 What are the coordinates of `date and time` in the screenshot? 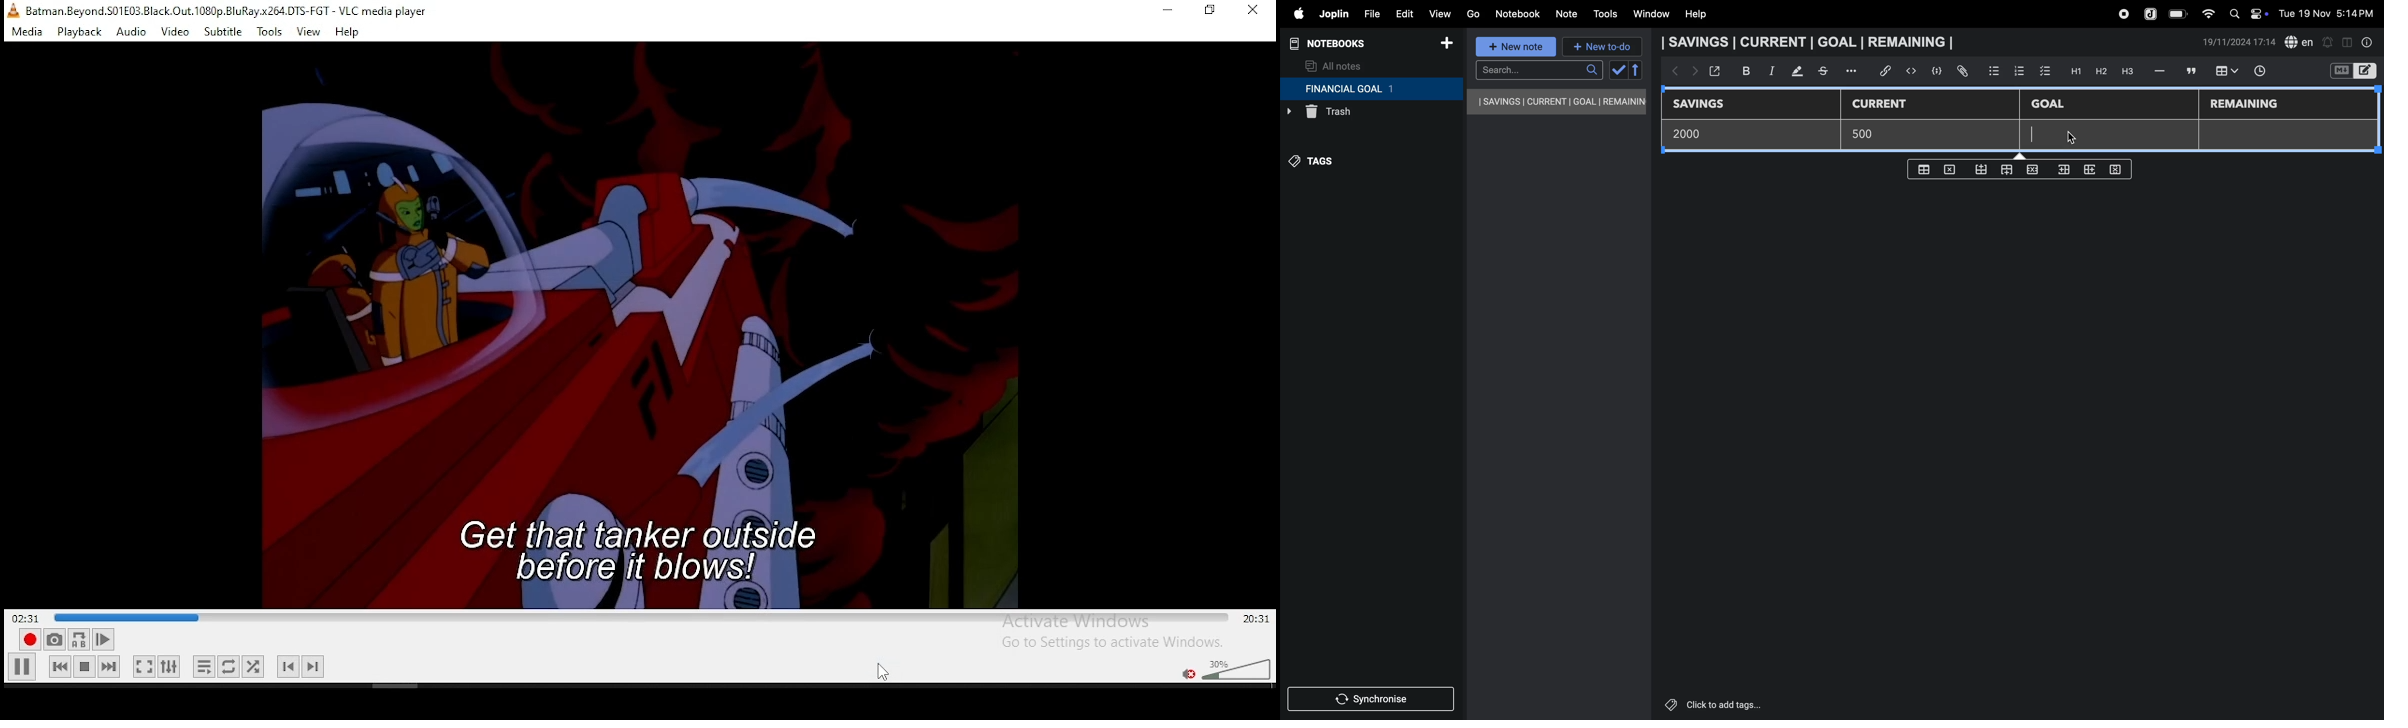 It's located at (2329, 12).